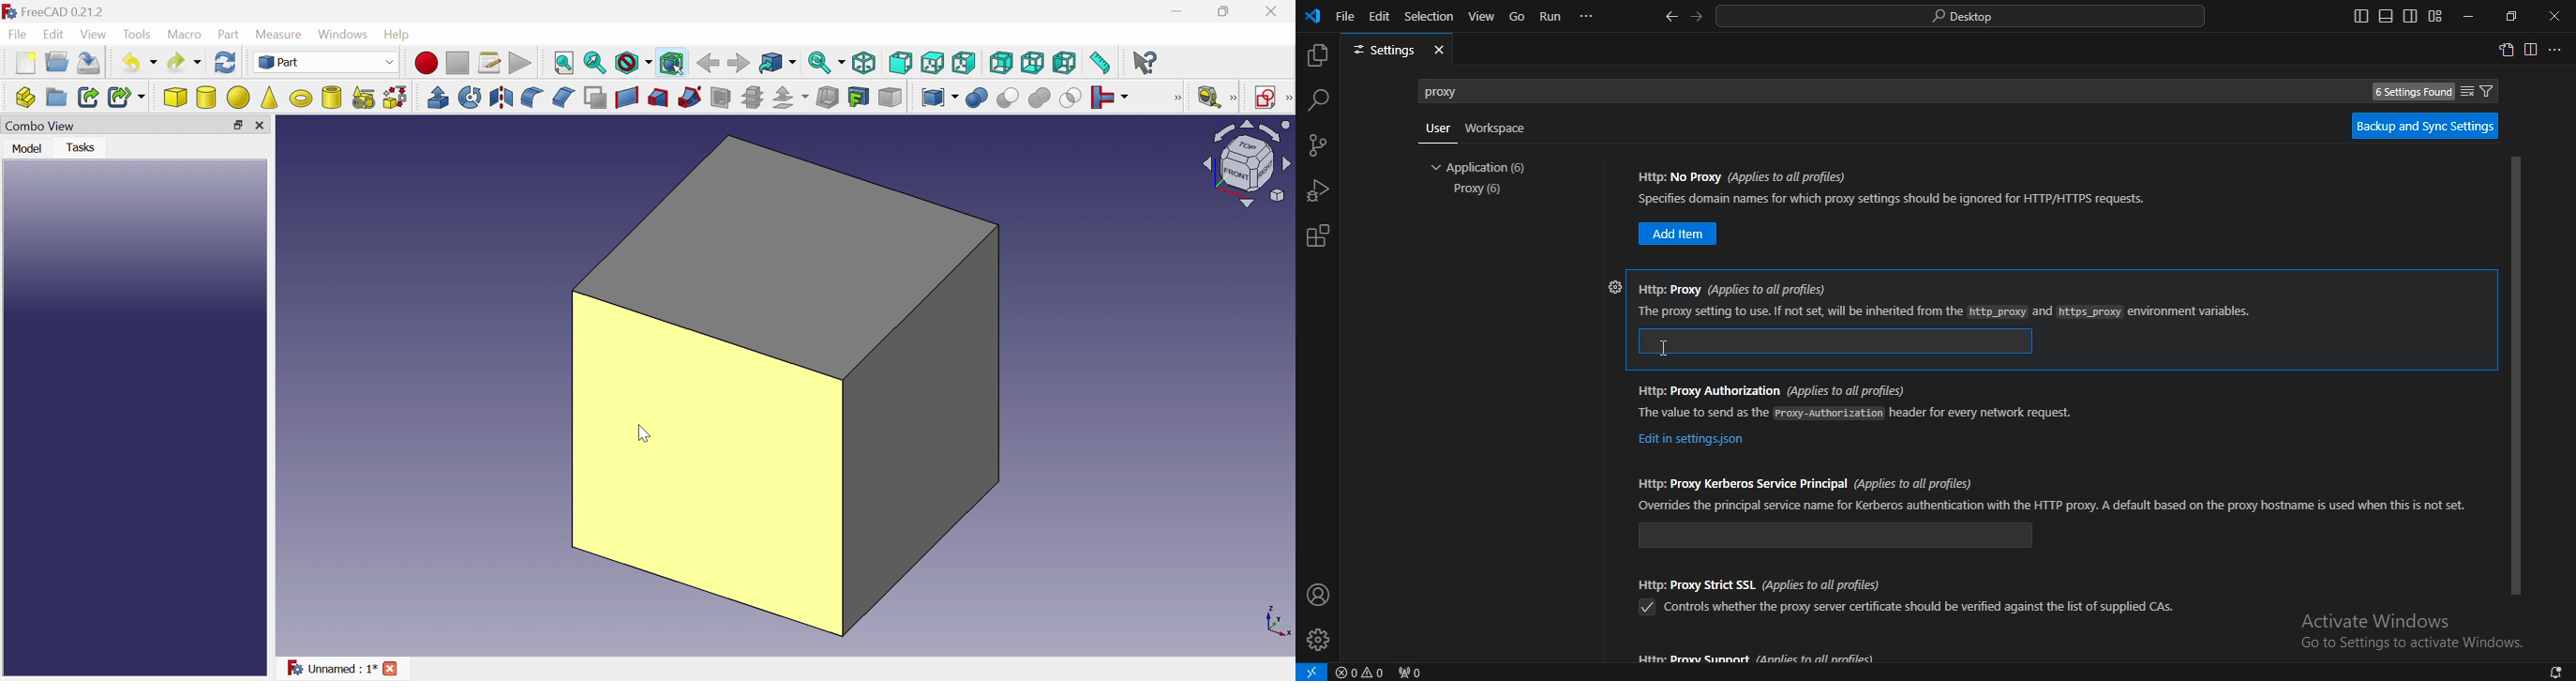 Image resolution: width=2576 pixels, height=700 pixels. I want to click on Stop macro recording, so click(458, 64).